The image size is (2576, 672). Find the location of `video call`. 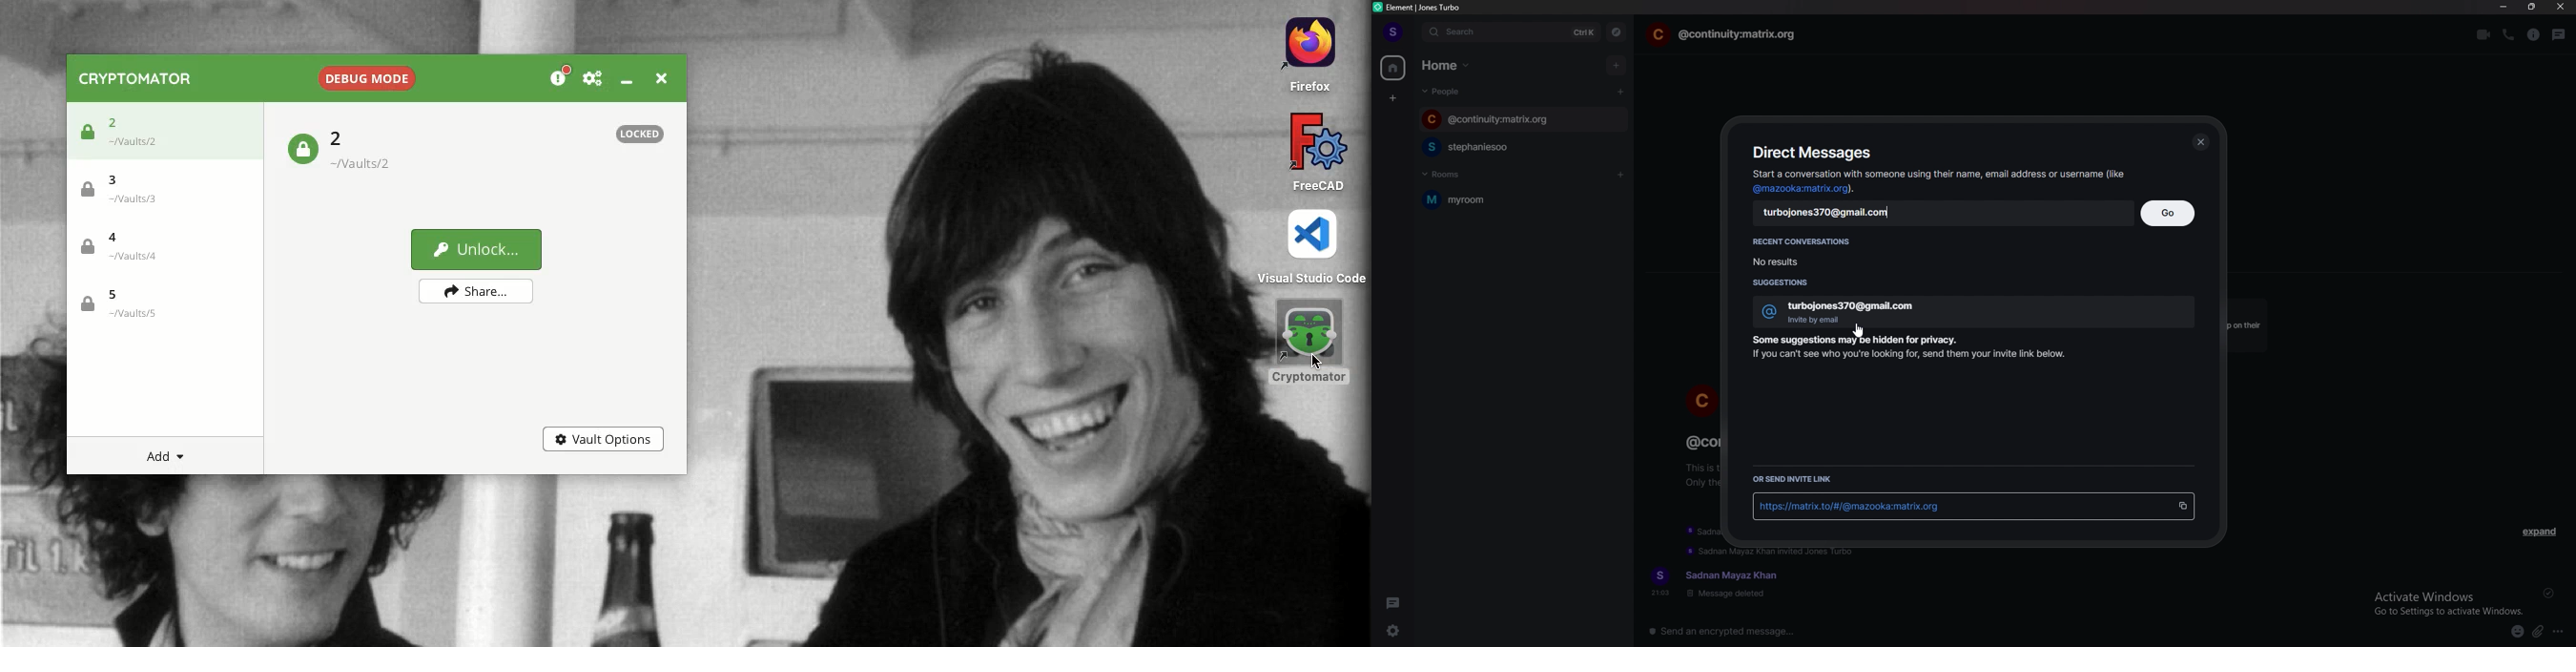

video call is located at coordinates (2483, 35).